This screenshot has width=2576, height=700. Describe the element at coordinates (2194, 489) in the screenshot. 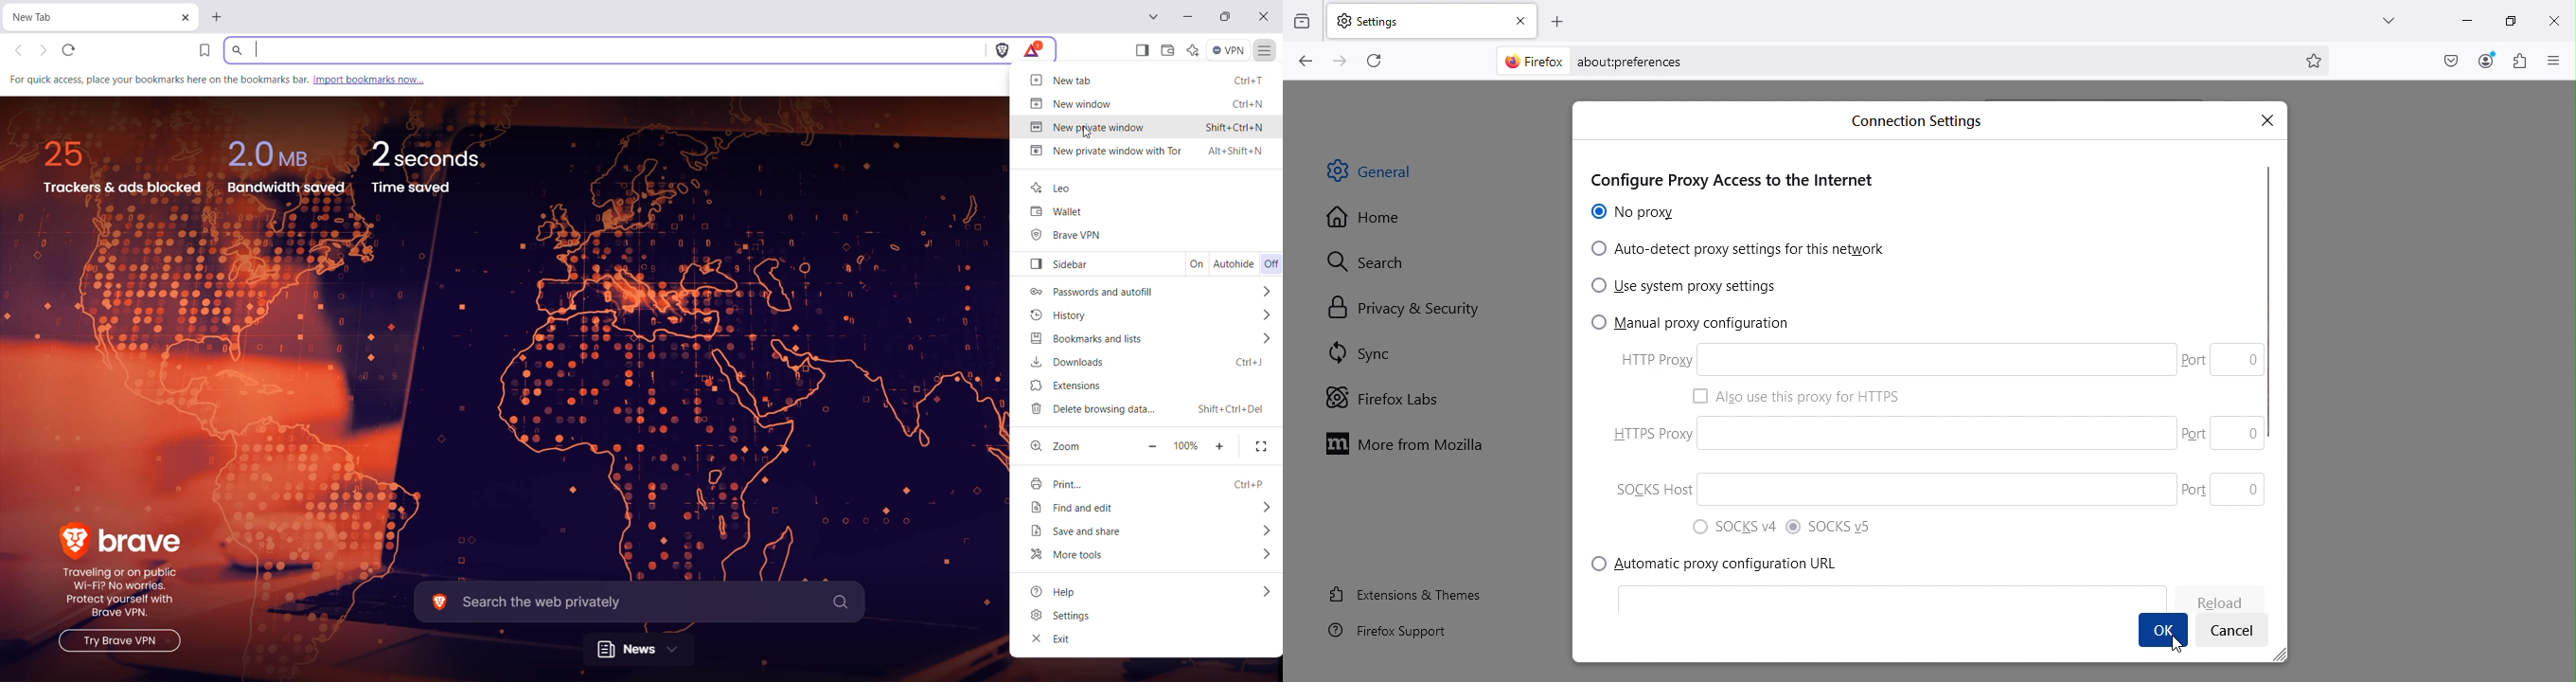

I see `Port` at that location.